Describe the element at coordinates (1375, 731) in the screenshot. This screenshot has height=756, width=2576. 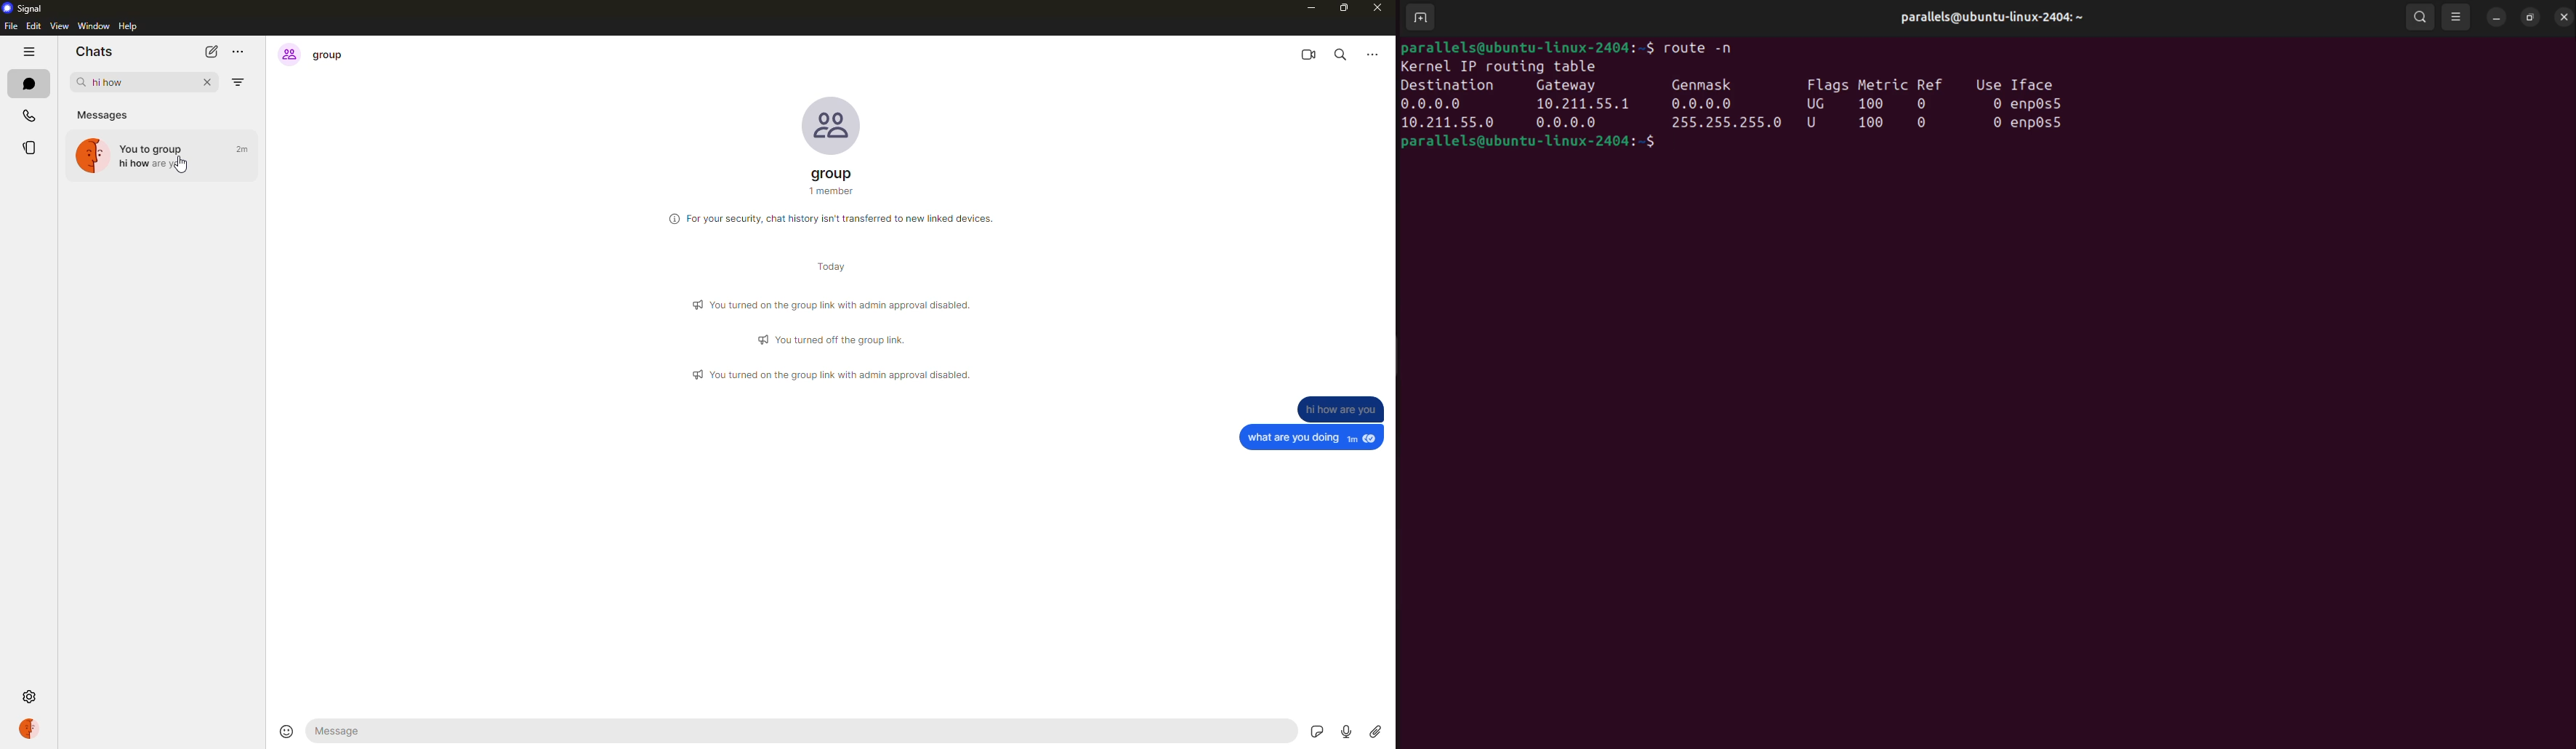
I see `attach` at that location.